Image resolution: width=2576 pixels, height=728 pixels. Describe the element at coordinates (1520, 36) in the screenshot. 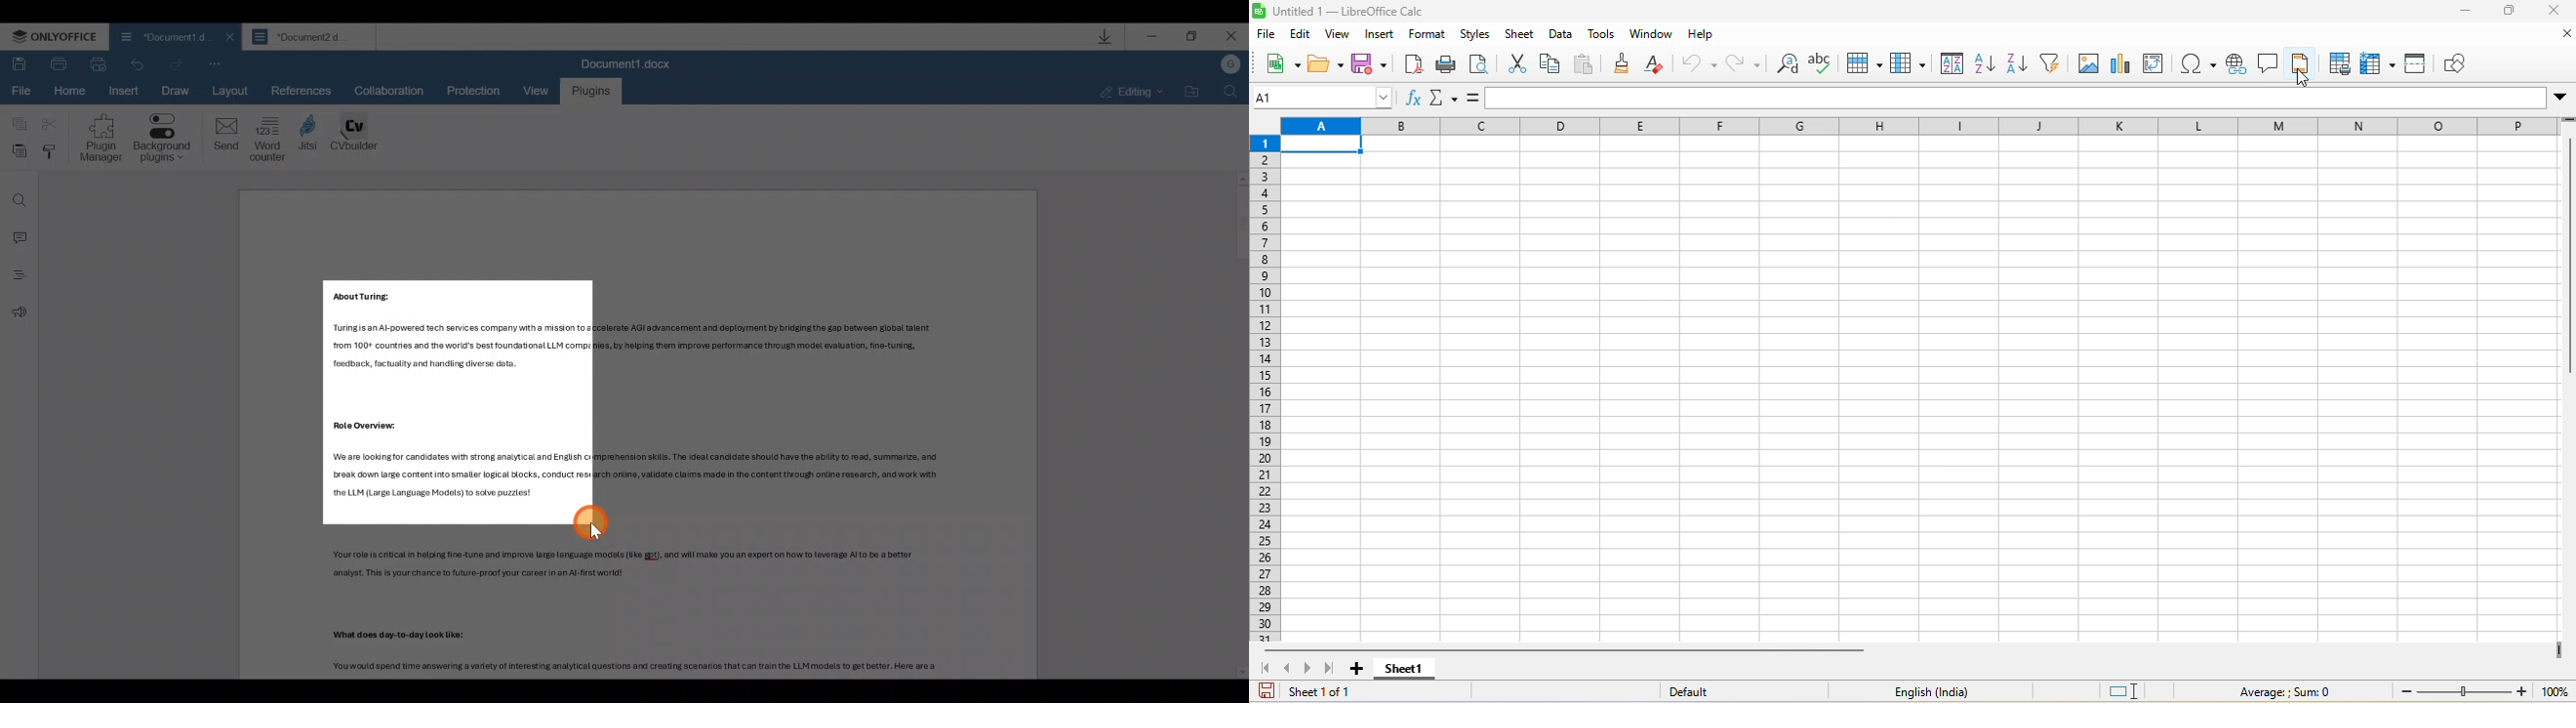

I see `sheet` at that location.